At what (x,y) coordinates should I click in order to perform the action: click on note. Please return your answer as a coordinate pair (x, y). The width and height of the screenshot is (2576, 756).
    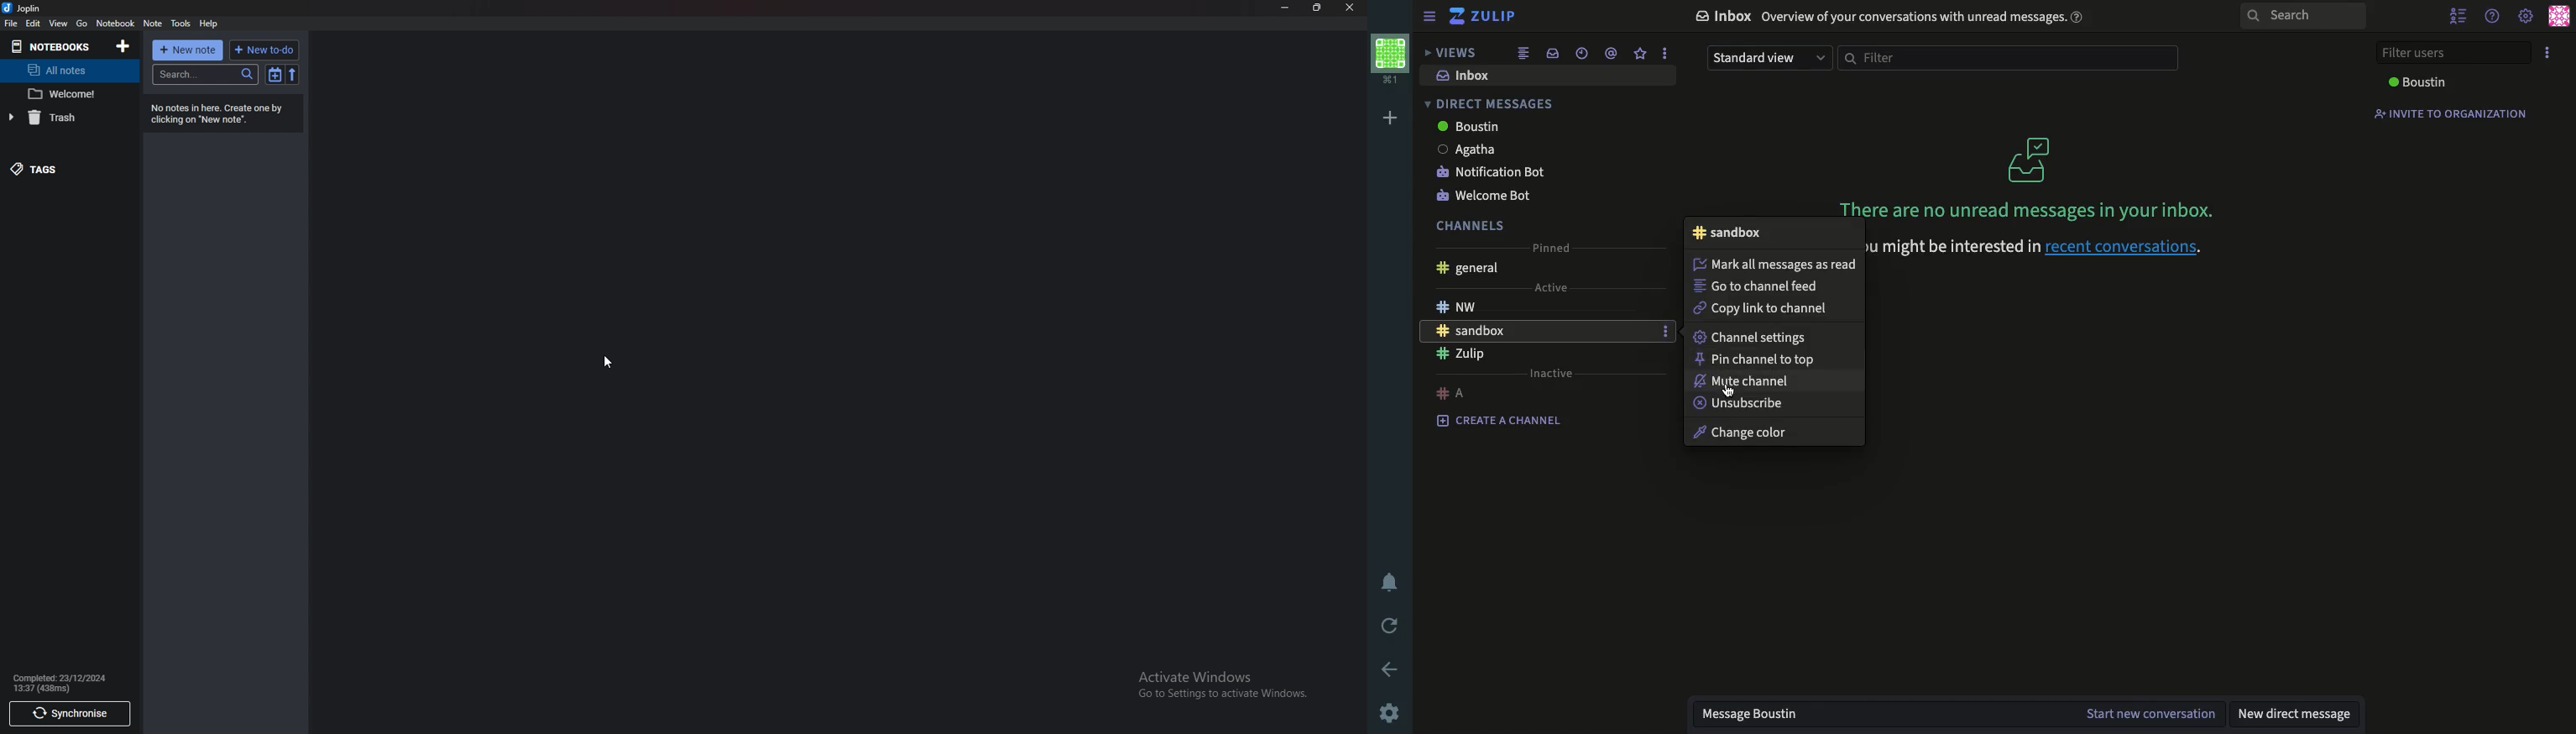
    Looking at the image, I should click on (154, 24).